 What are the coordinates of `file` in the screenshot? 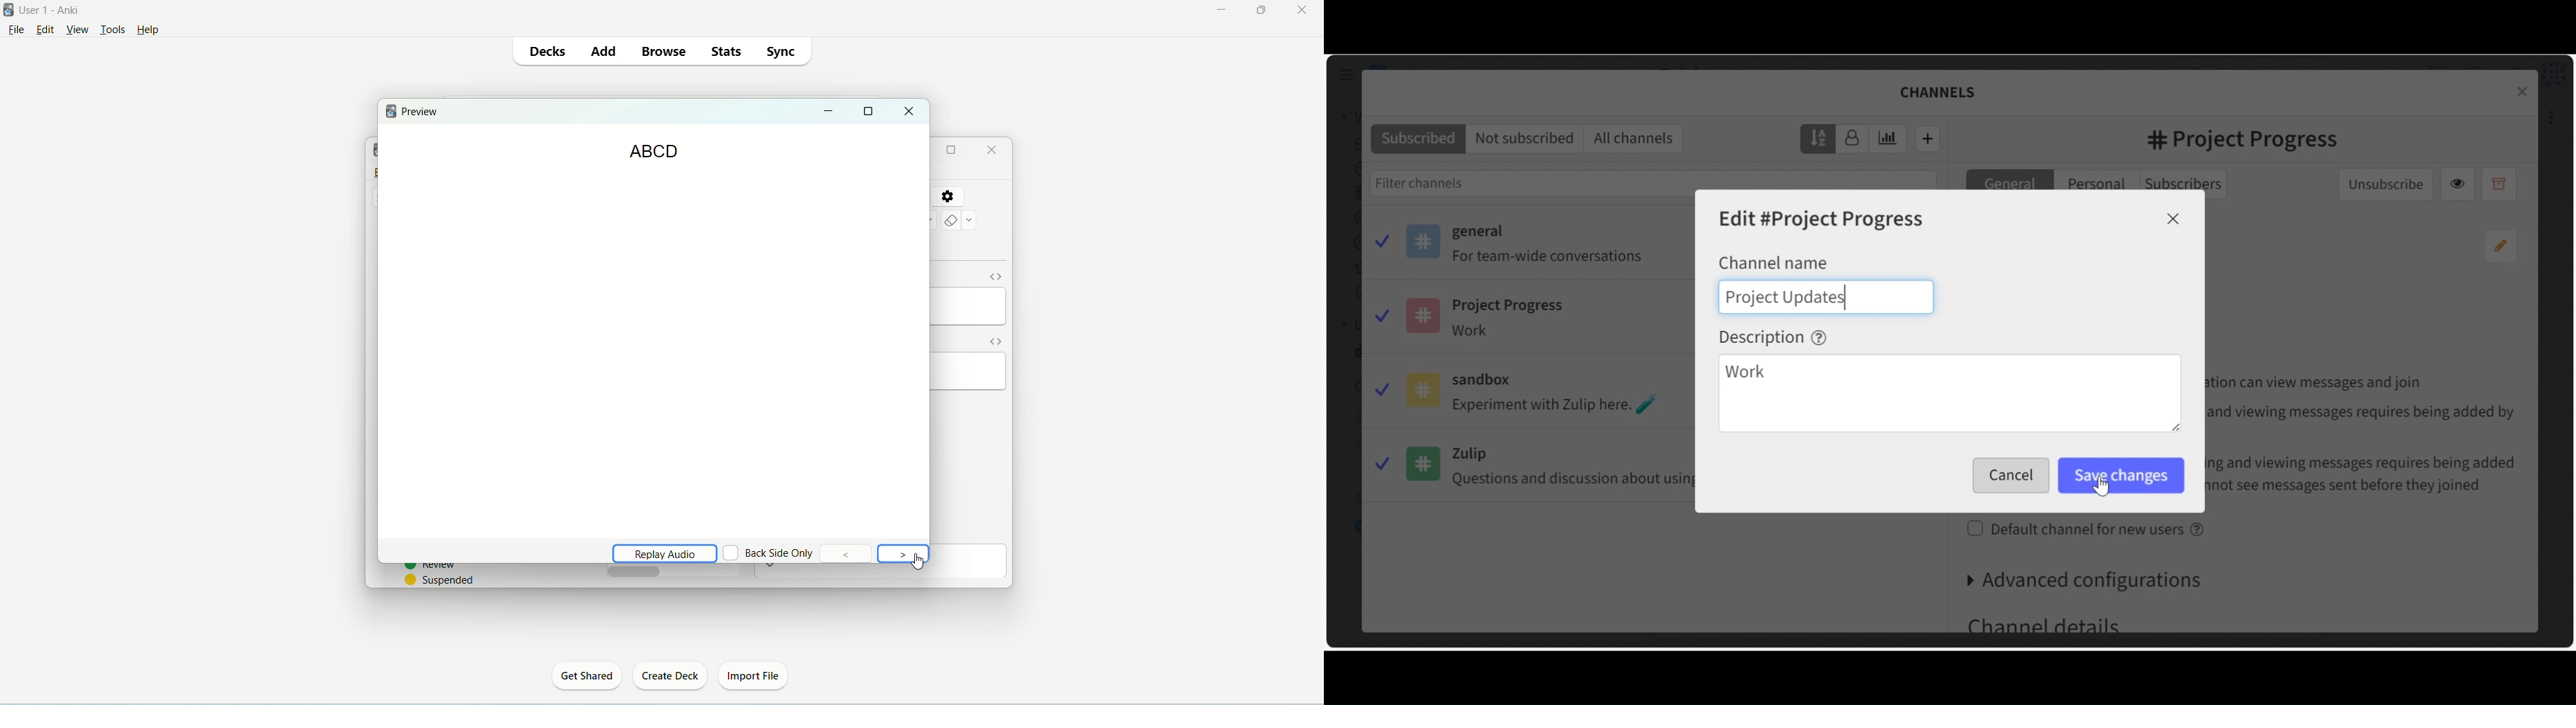 It's located at (16, 32).